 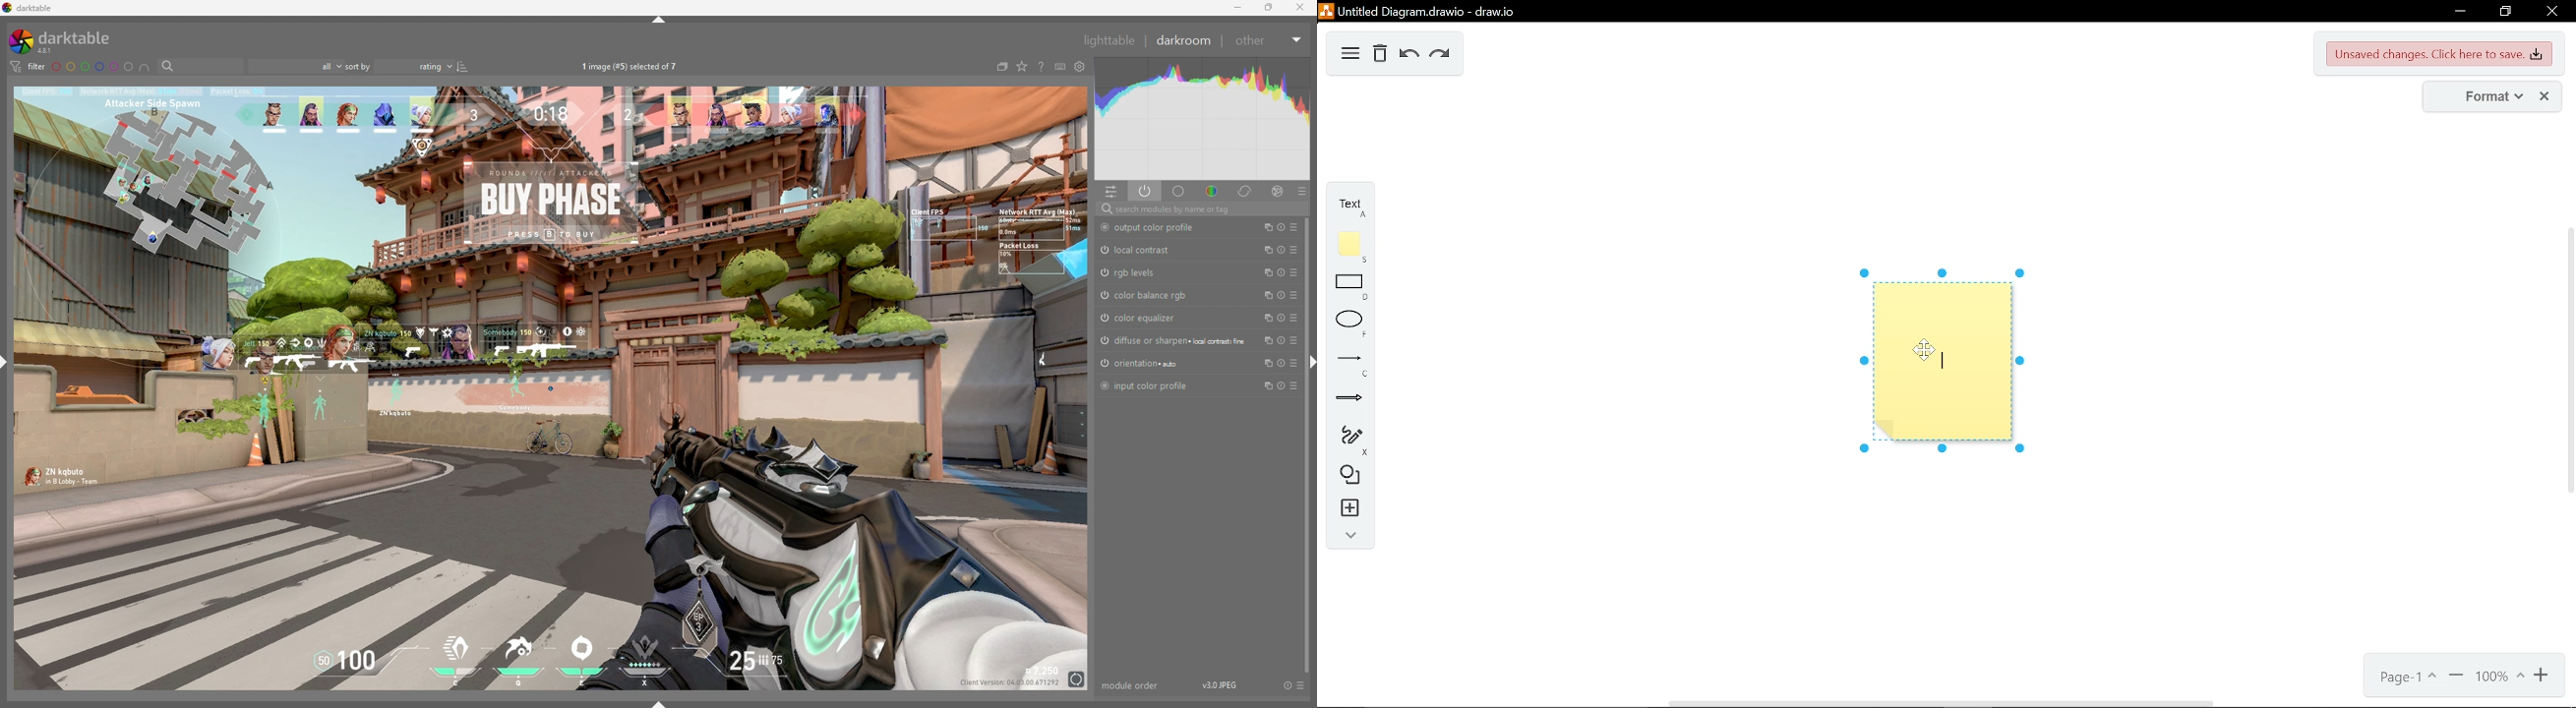 I want to click on presets, so click(x=1296, y=294).